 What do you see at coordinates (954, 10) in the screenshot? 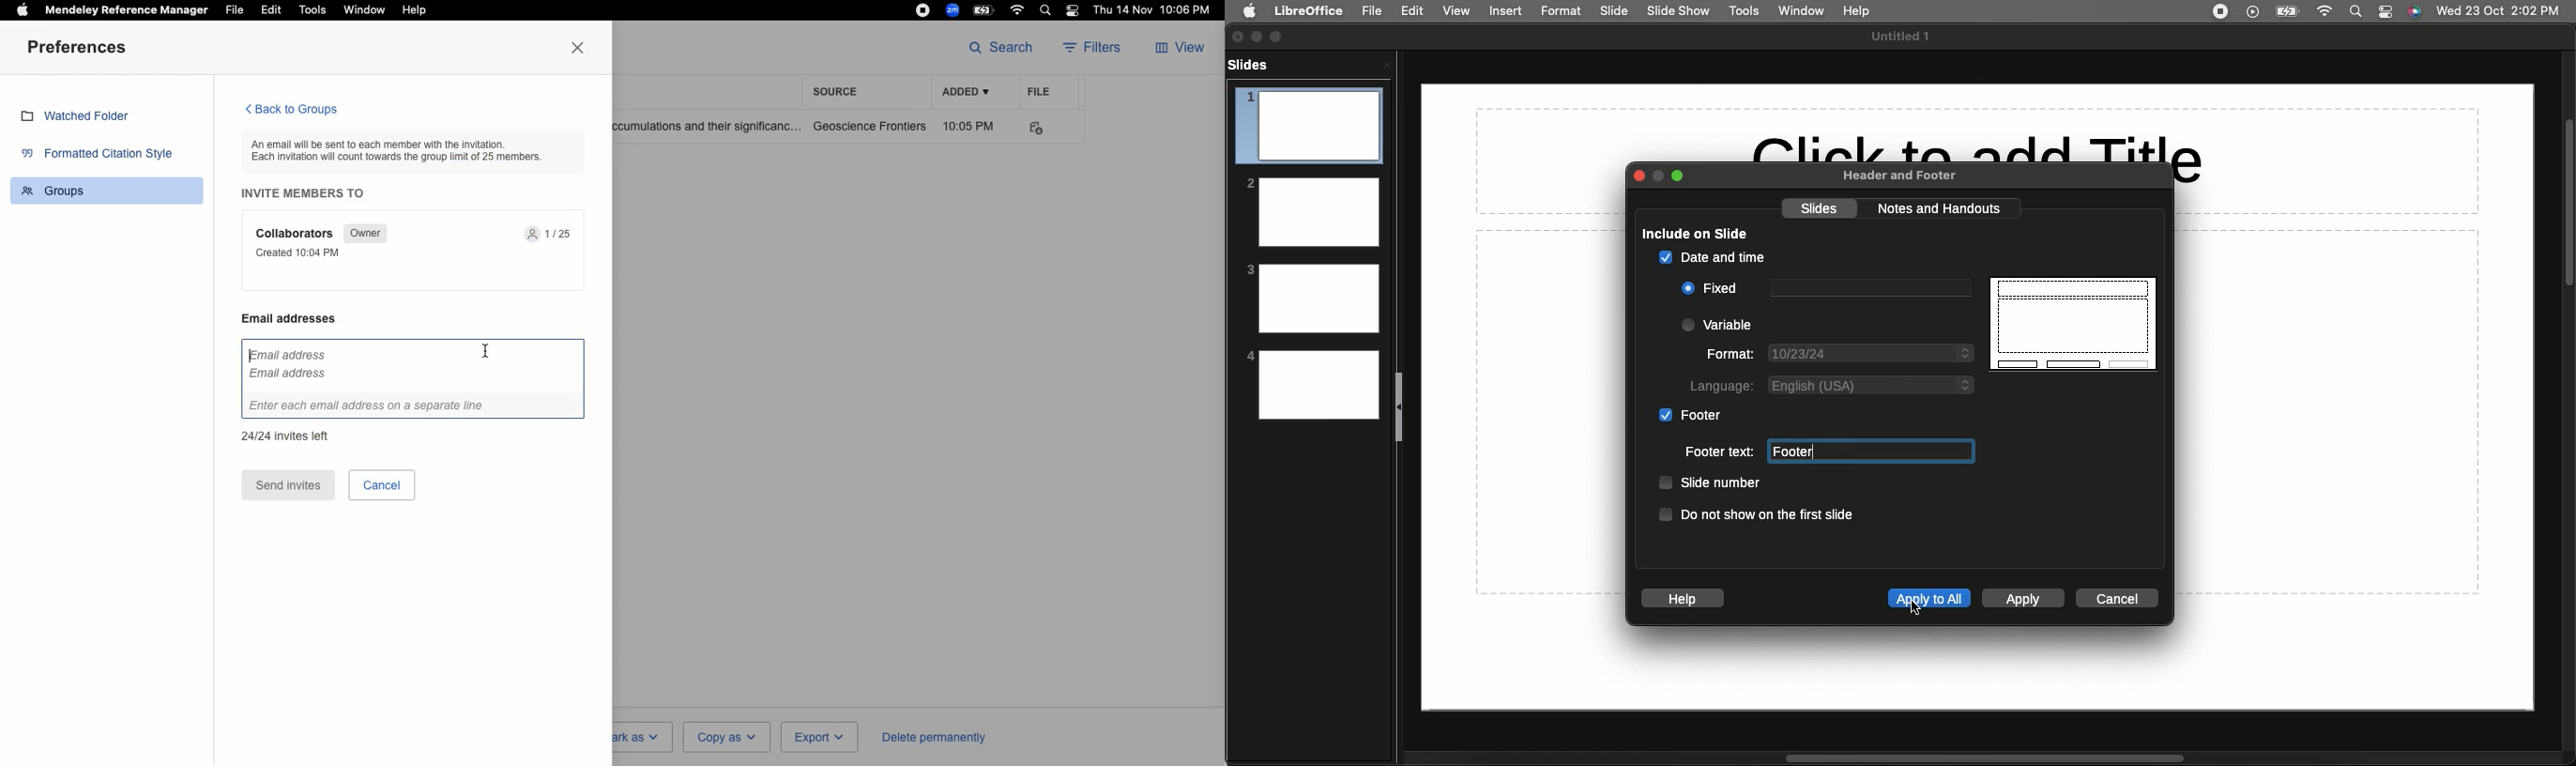
I see `Zoom` at bounding box center [954, 10].